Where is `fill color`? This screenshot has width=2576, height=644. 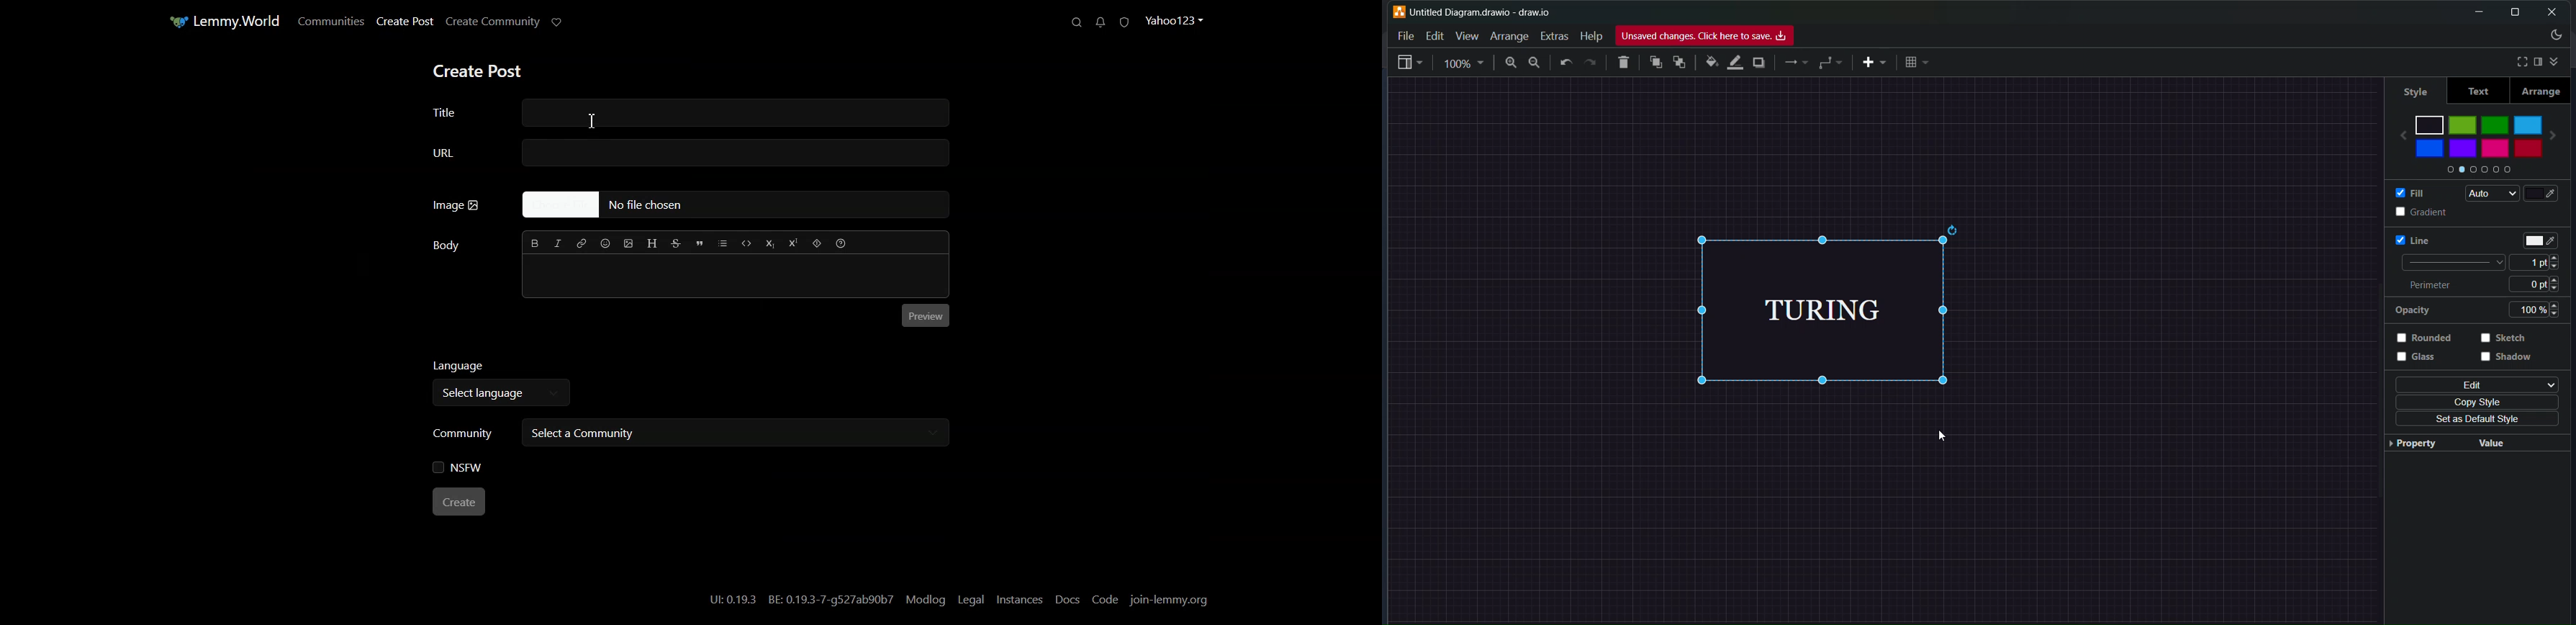 fill color is located at coordinates (2549, 194).